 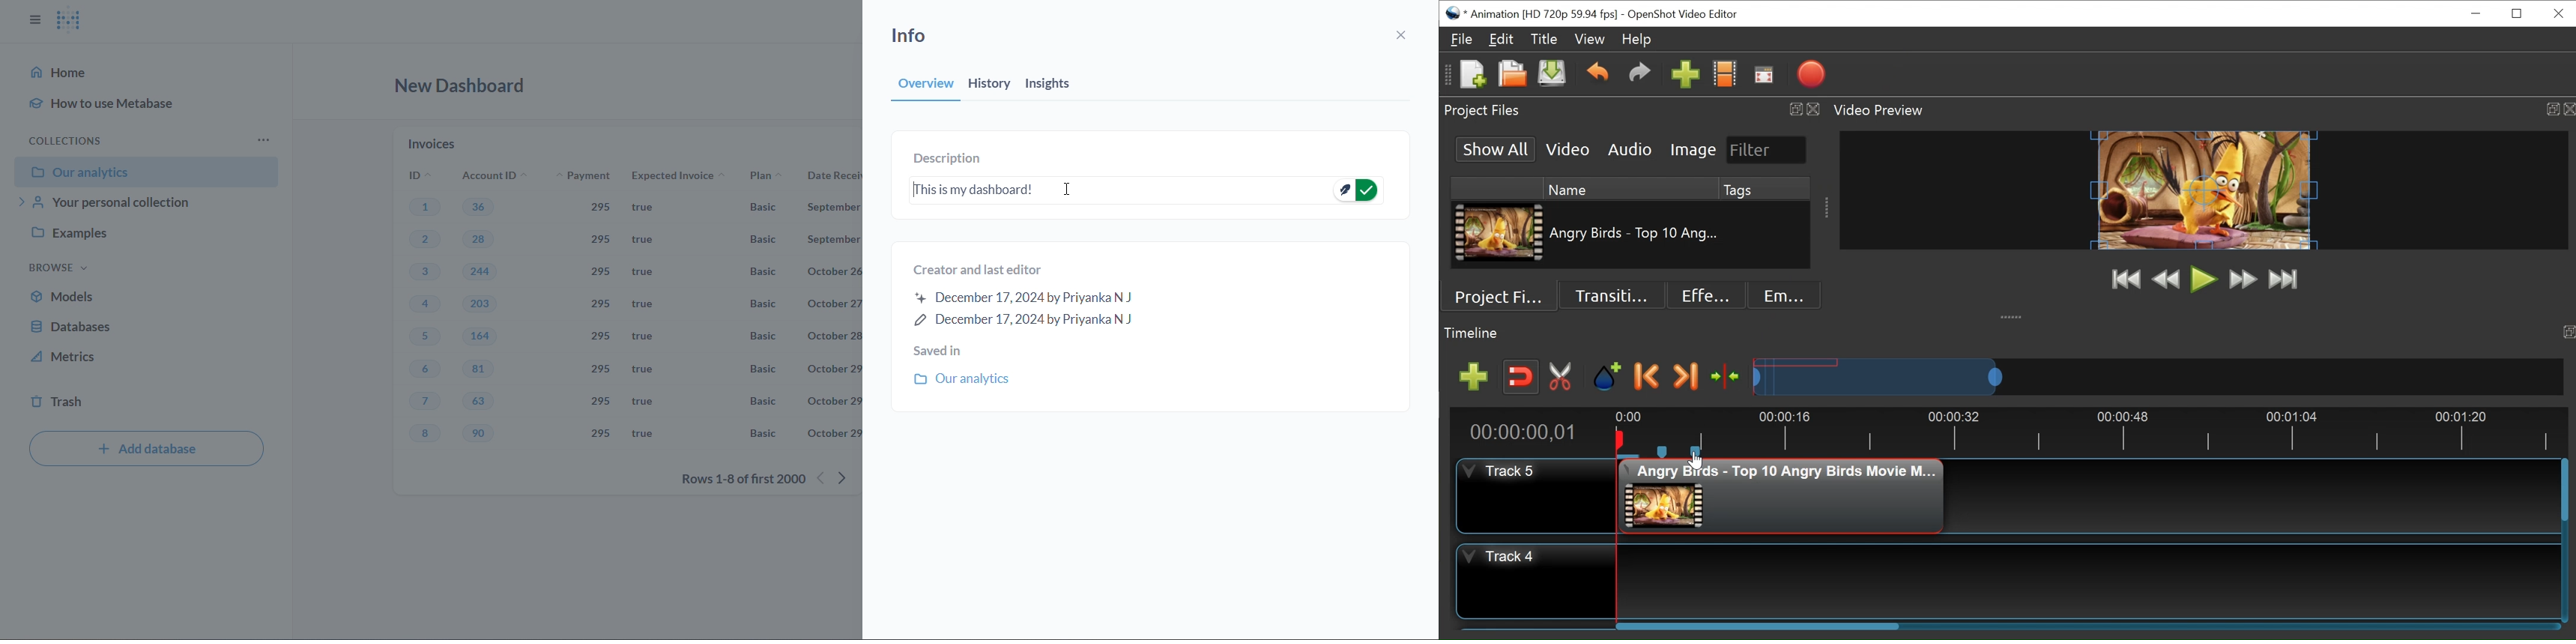 What do you see at coordinates (67, 22) in the screenshot?
I see `logo` at bounding box center [67, 22].